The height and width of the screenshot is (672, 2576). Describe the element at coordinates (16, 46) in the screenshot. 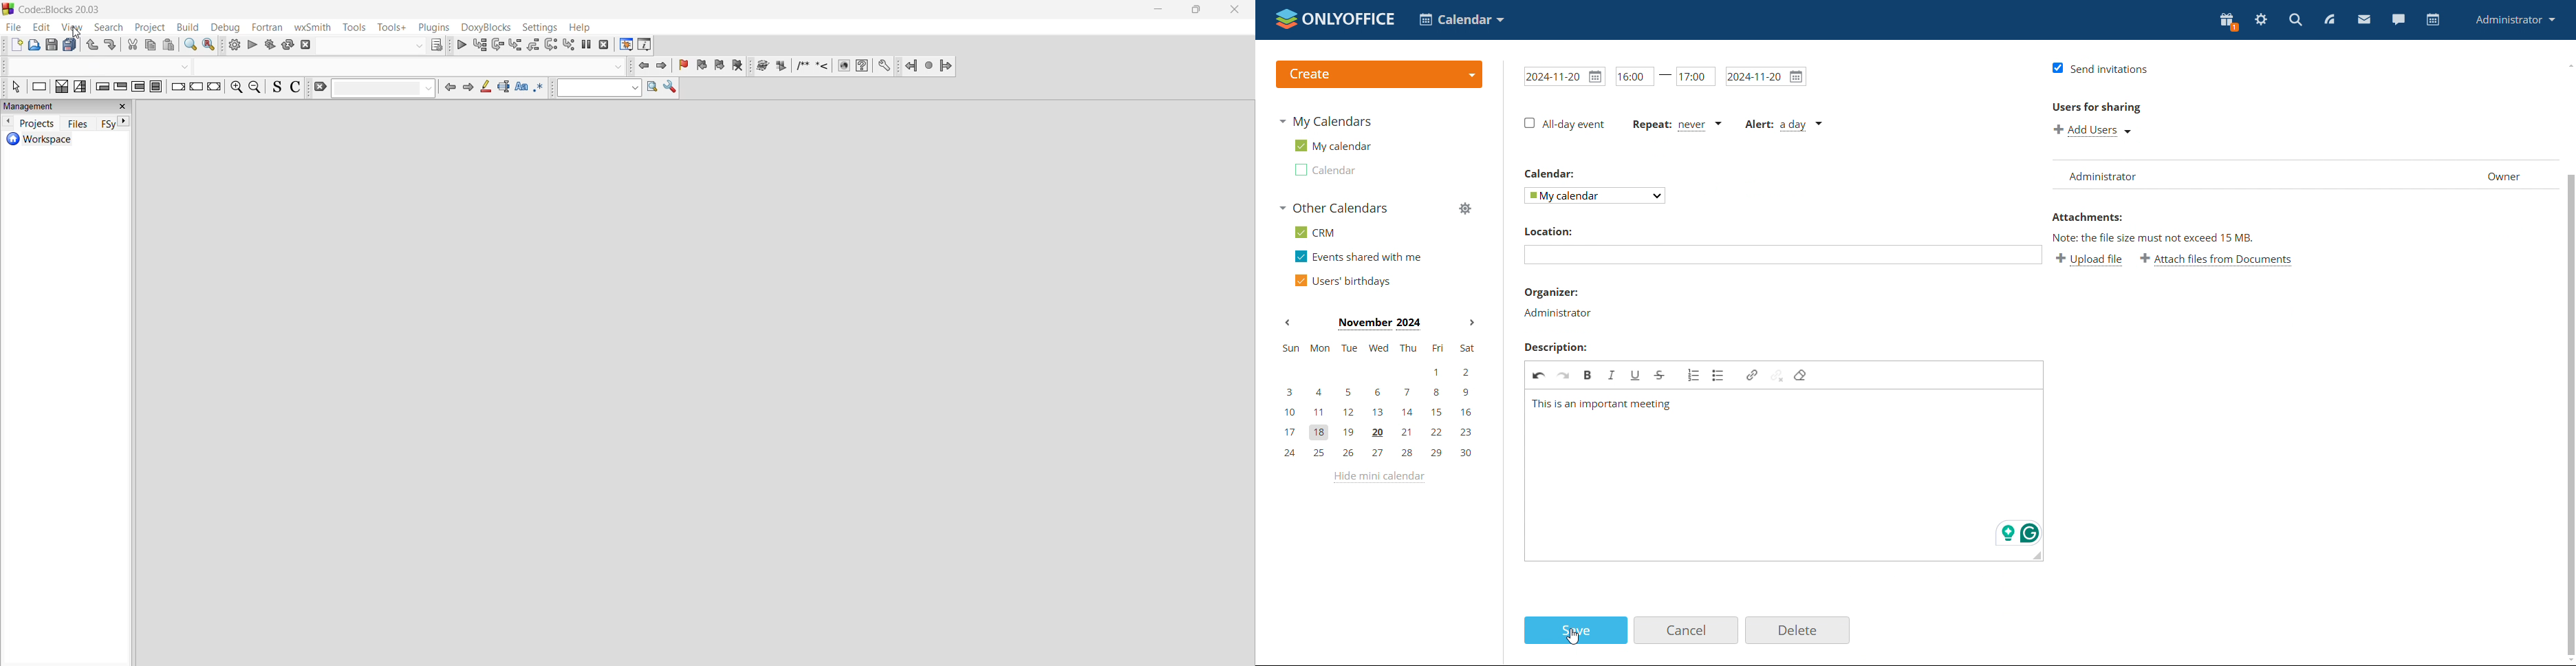

I see `new file` at that location.